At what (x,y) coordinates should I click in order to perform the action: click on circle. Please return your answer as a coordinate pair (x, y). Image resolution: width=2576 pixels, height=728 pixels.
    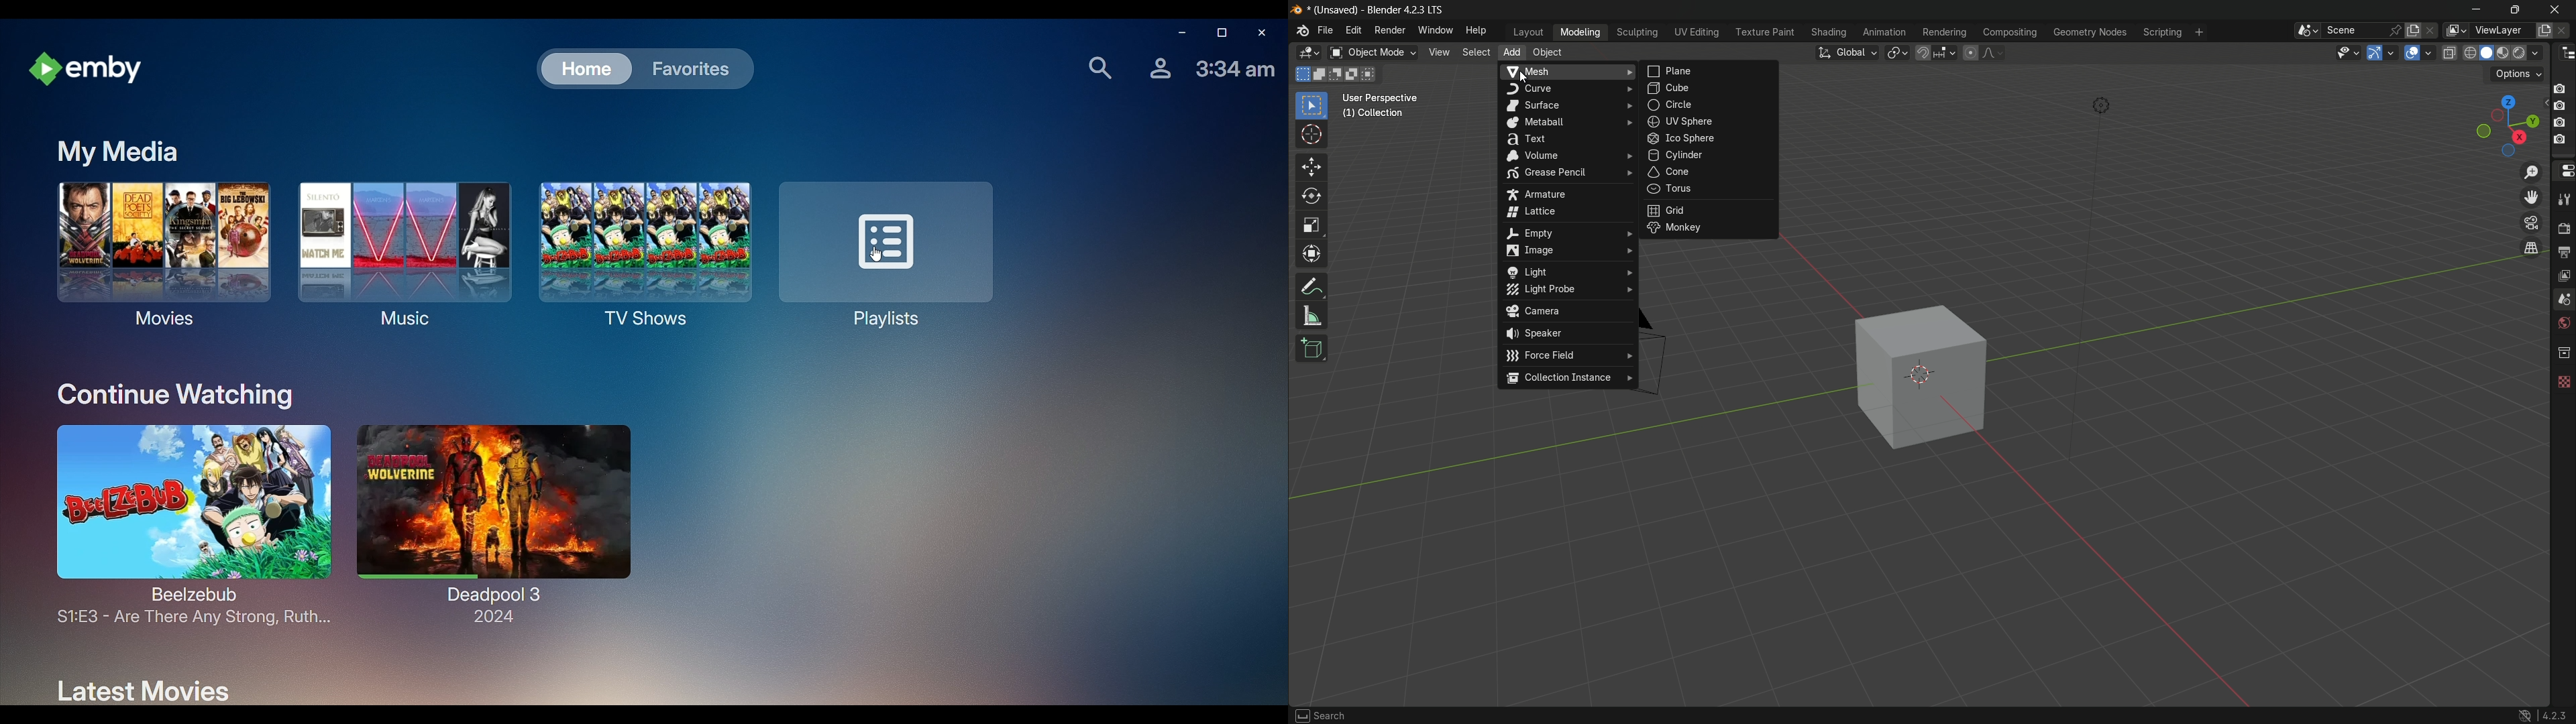
    Looking at the image, I should click on (1710, 107).